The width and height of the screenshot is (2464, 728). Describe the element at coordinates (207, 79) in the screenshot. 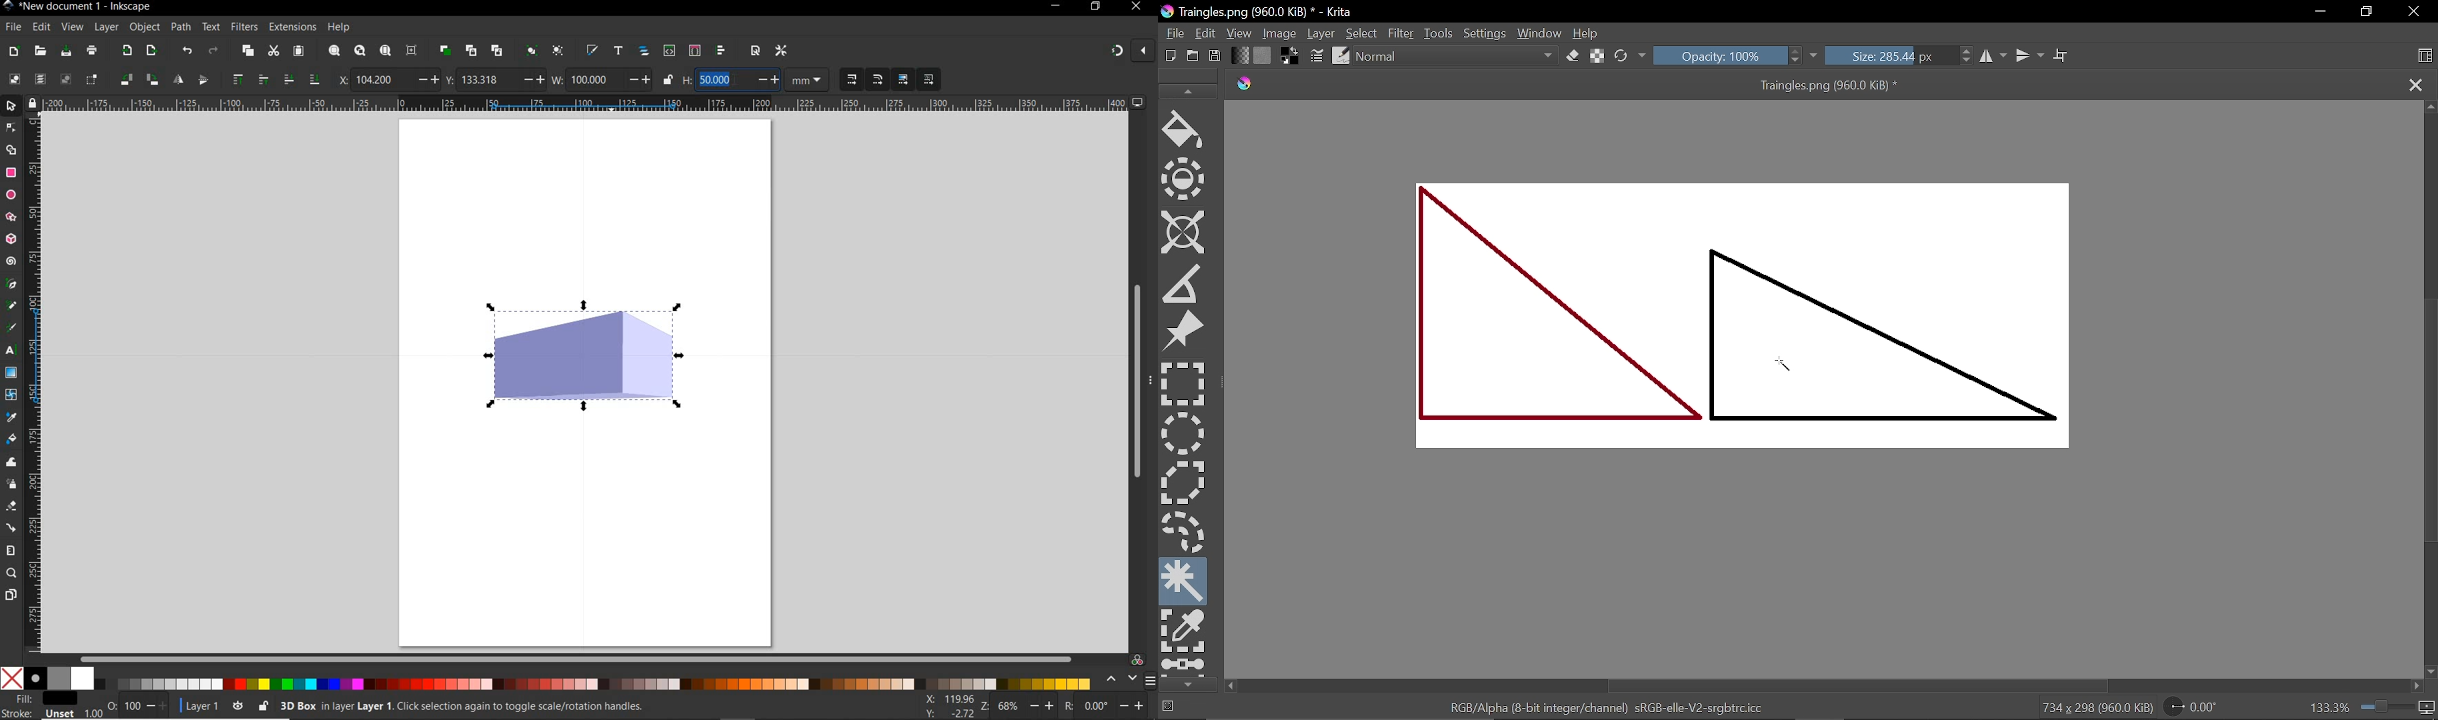

I see `object flip` at that location.